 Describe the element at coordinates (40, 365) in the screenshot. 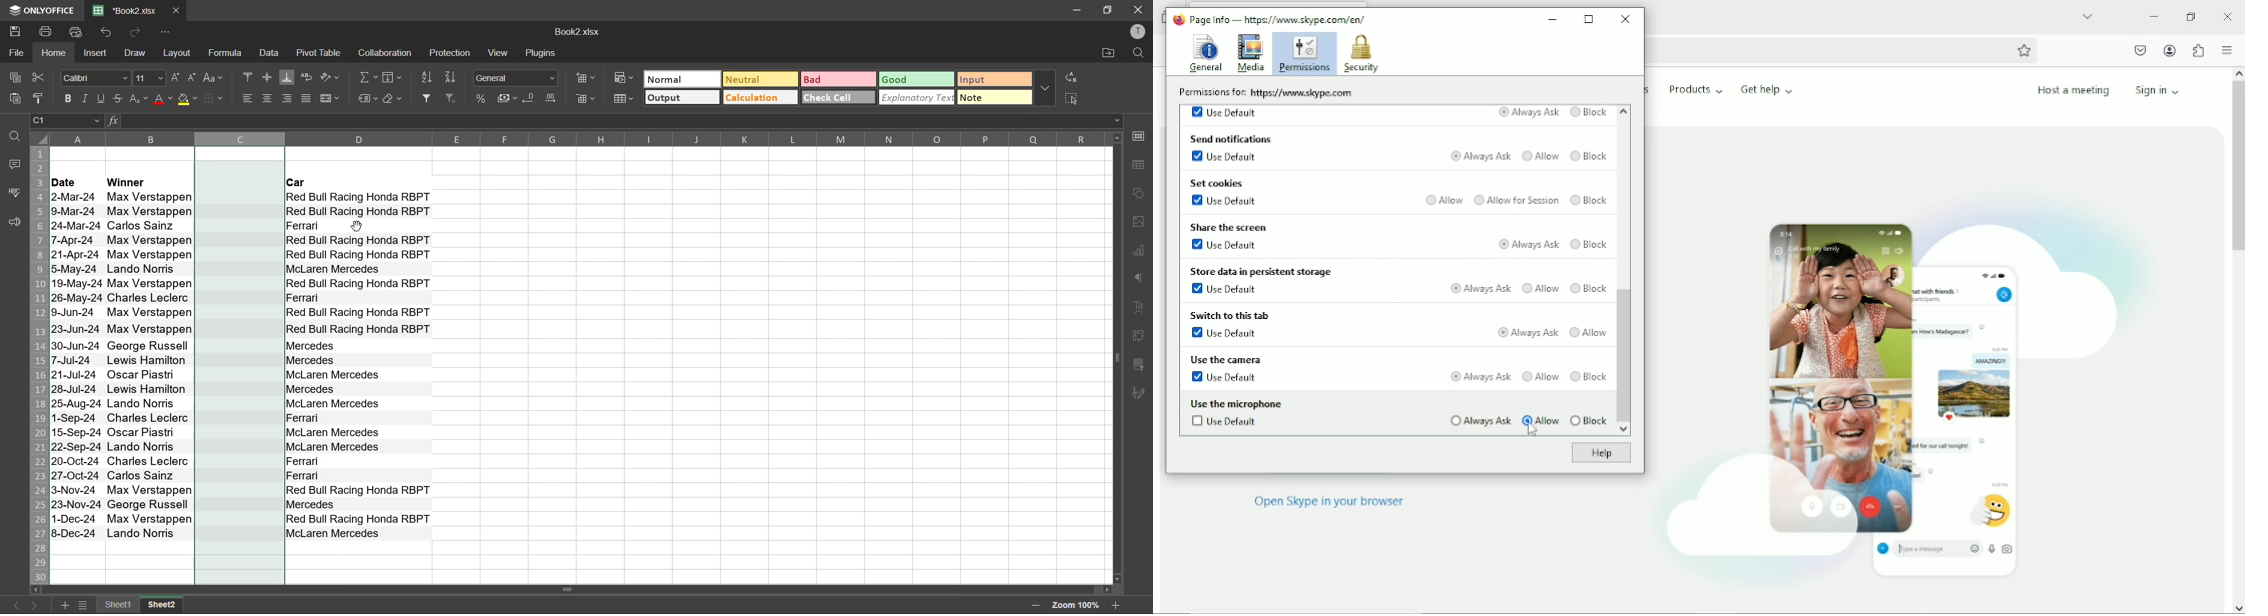

I see `row numbers` at that location.